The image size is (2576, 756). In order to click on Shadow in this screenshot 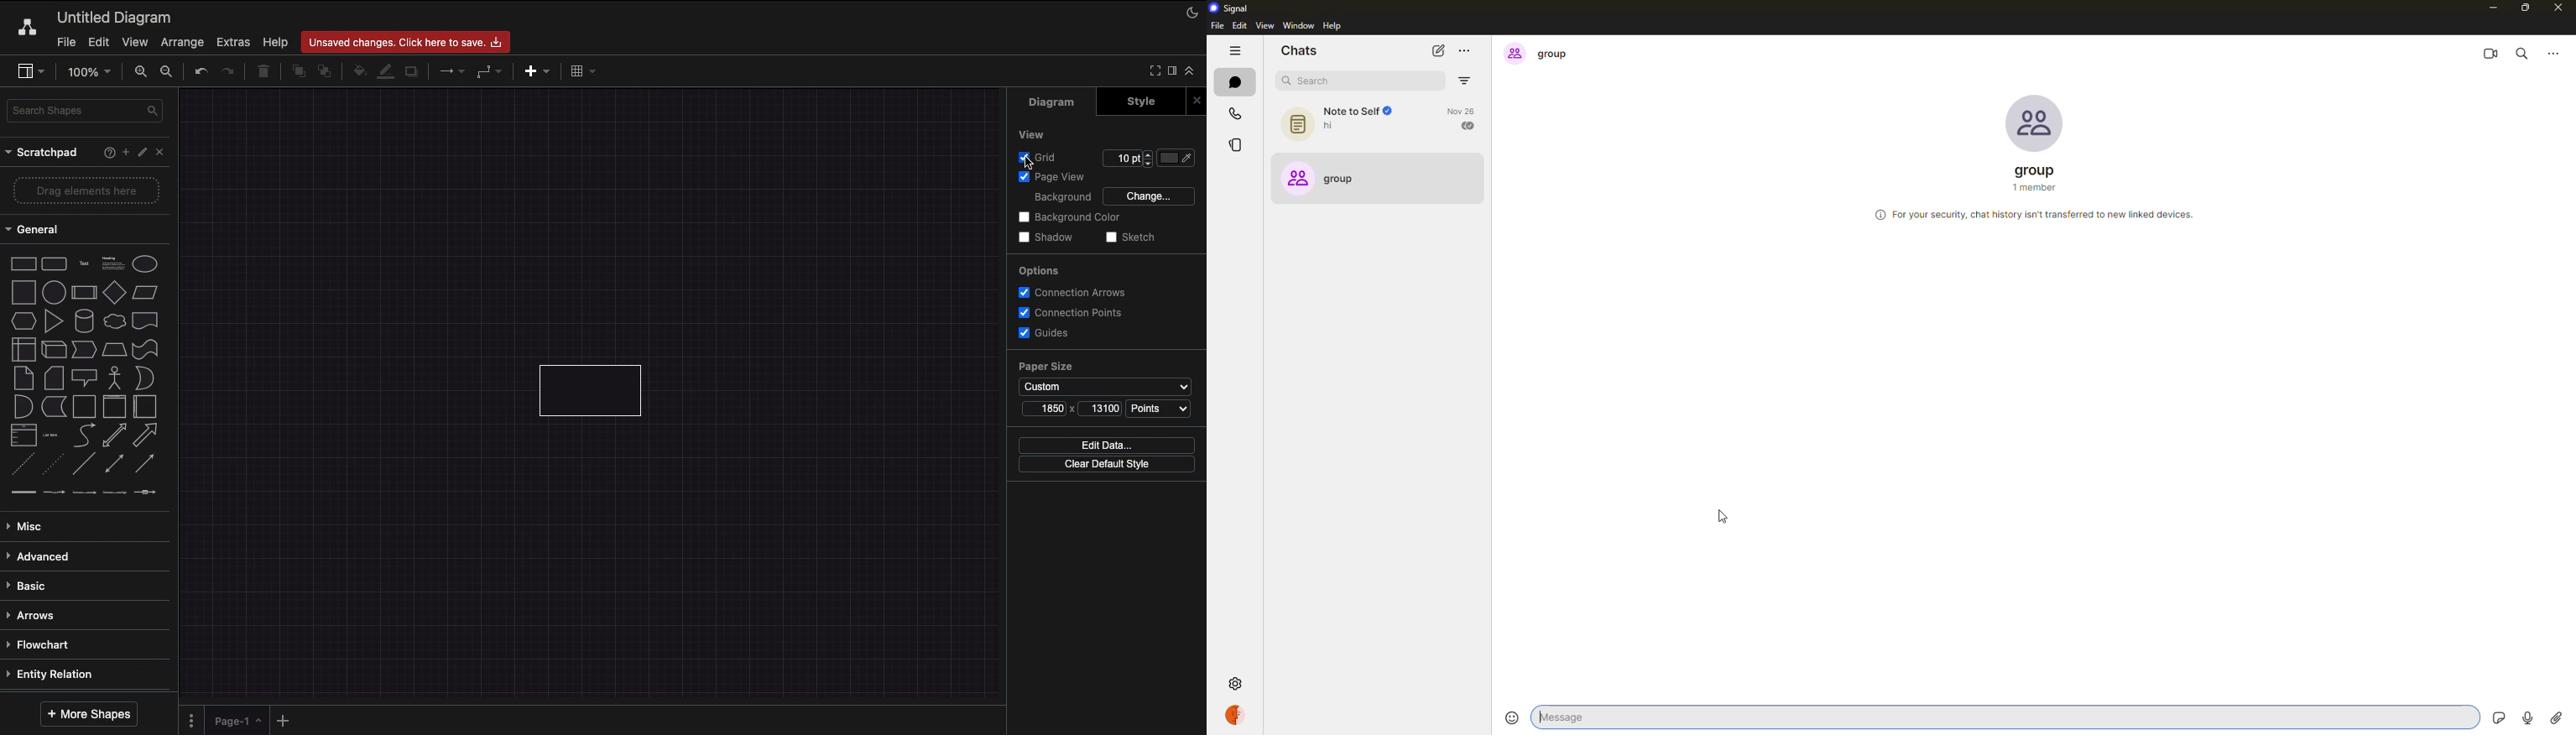, I will do `click(415, 71)`.